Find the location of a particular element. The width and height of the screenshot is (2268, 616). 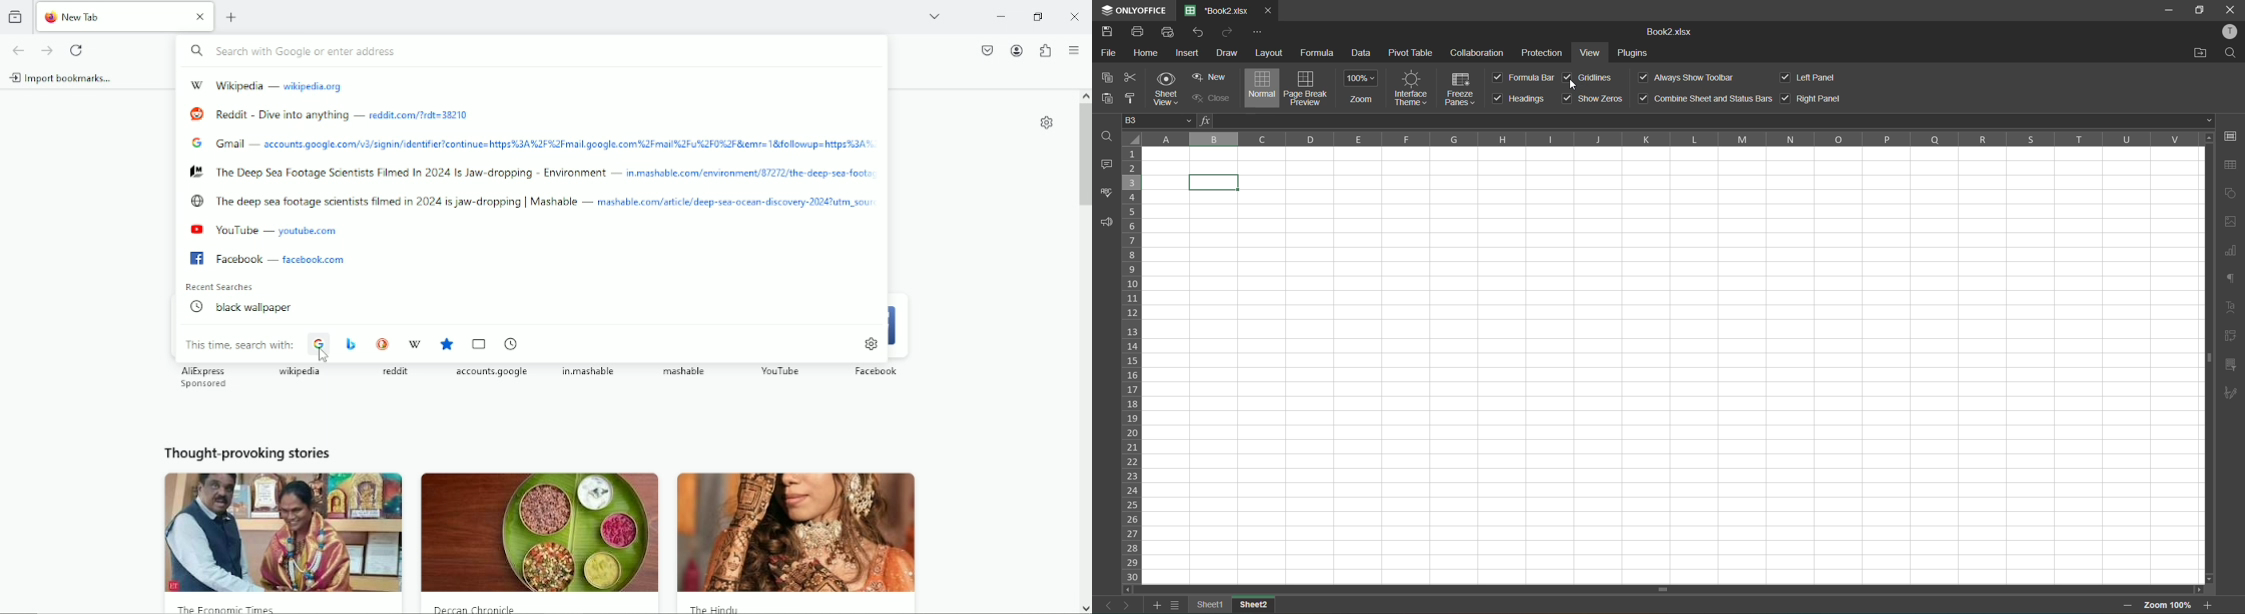

fire fox logo is located at coordinates (51, 19).